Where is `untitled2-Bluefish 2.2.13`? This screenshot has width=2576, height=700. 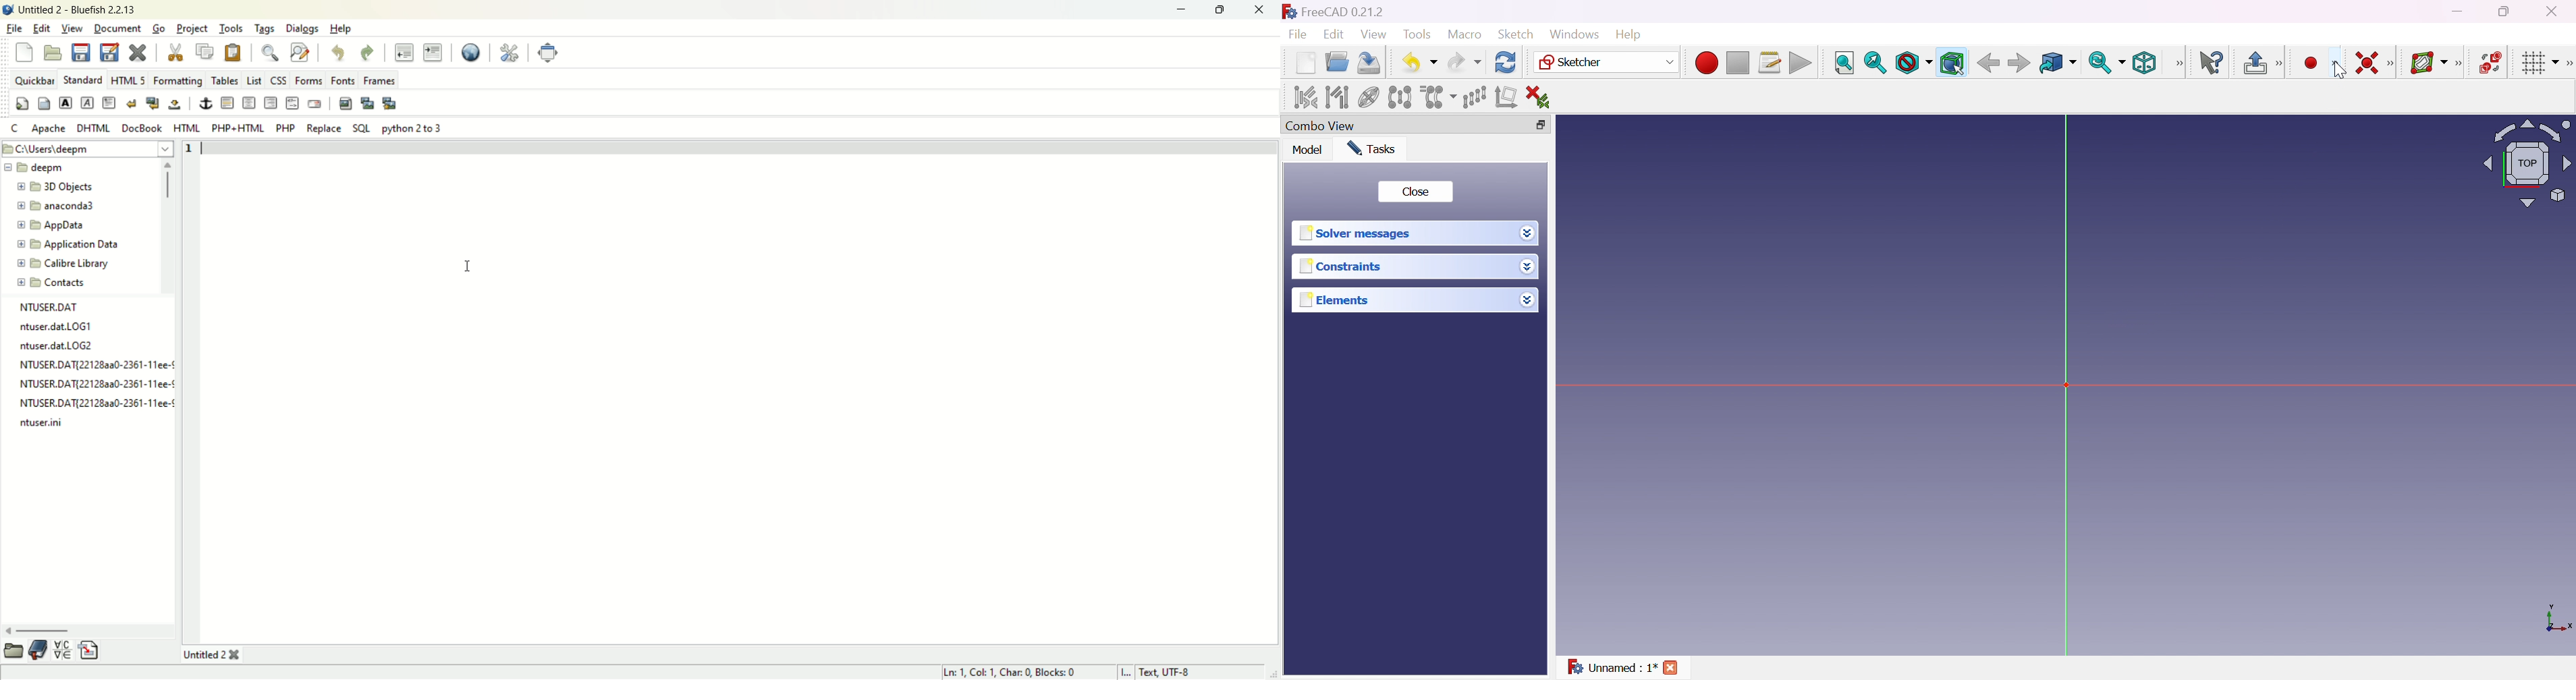 untitled2-Bluefish 2.2.13 is located at coordinates (77, 8).